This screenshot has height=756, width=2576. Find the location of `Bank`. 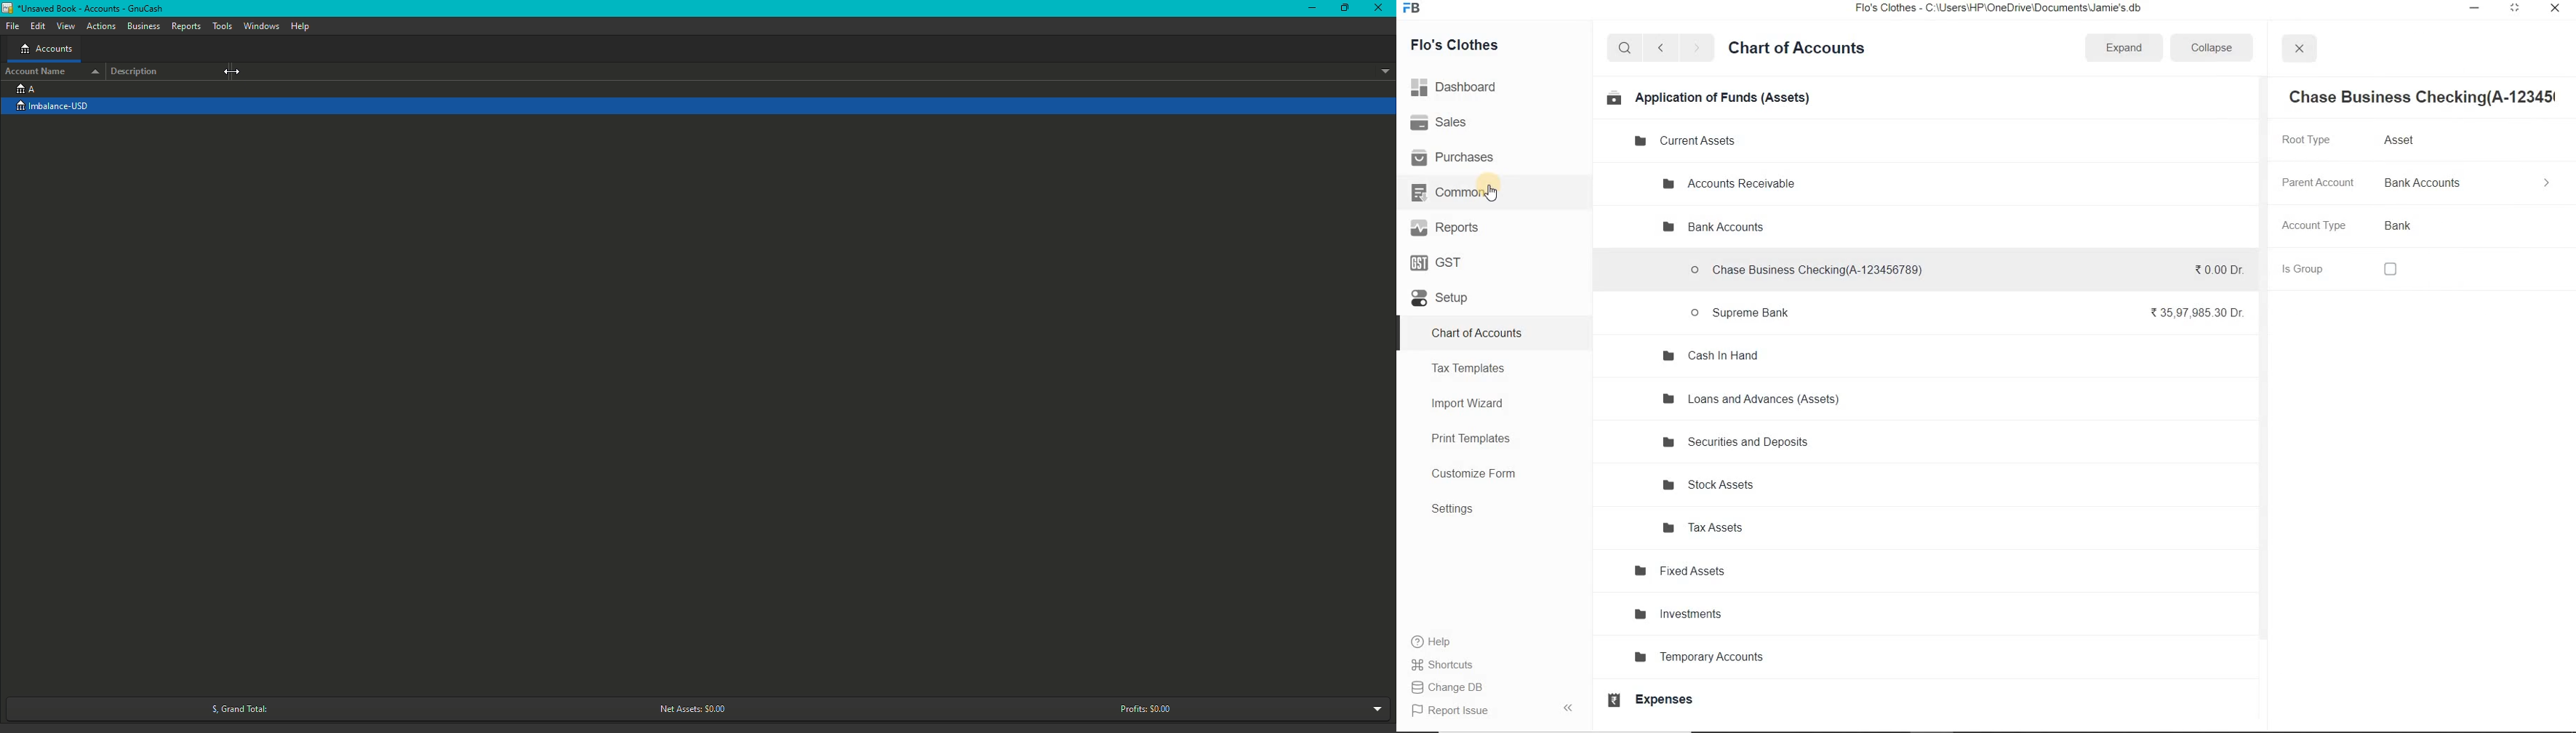

Bank is located at coordinates (2414, 226).